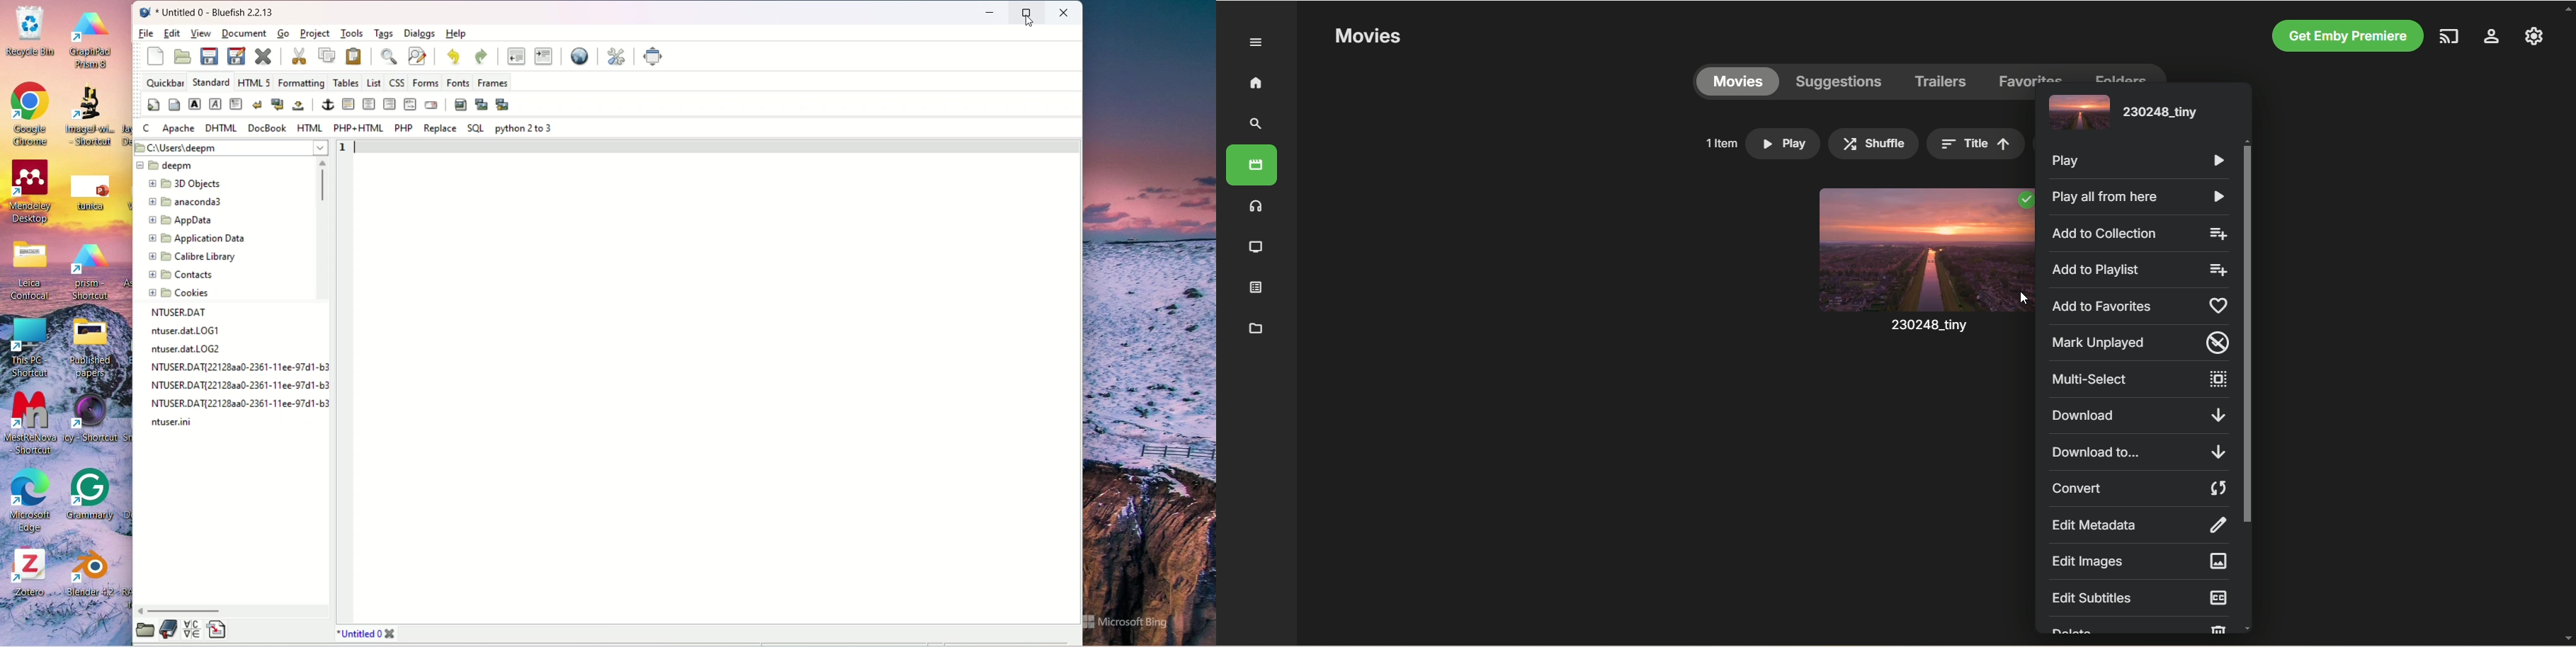  What do you see at coordinates (146, 13) in the screenshot?
I see `logo` at bounding box center [146, 13].